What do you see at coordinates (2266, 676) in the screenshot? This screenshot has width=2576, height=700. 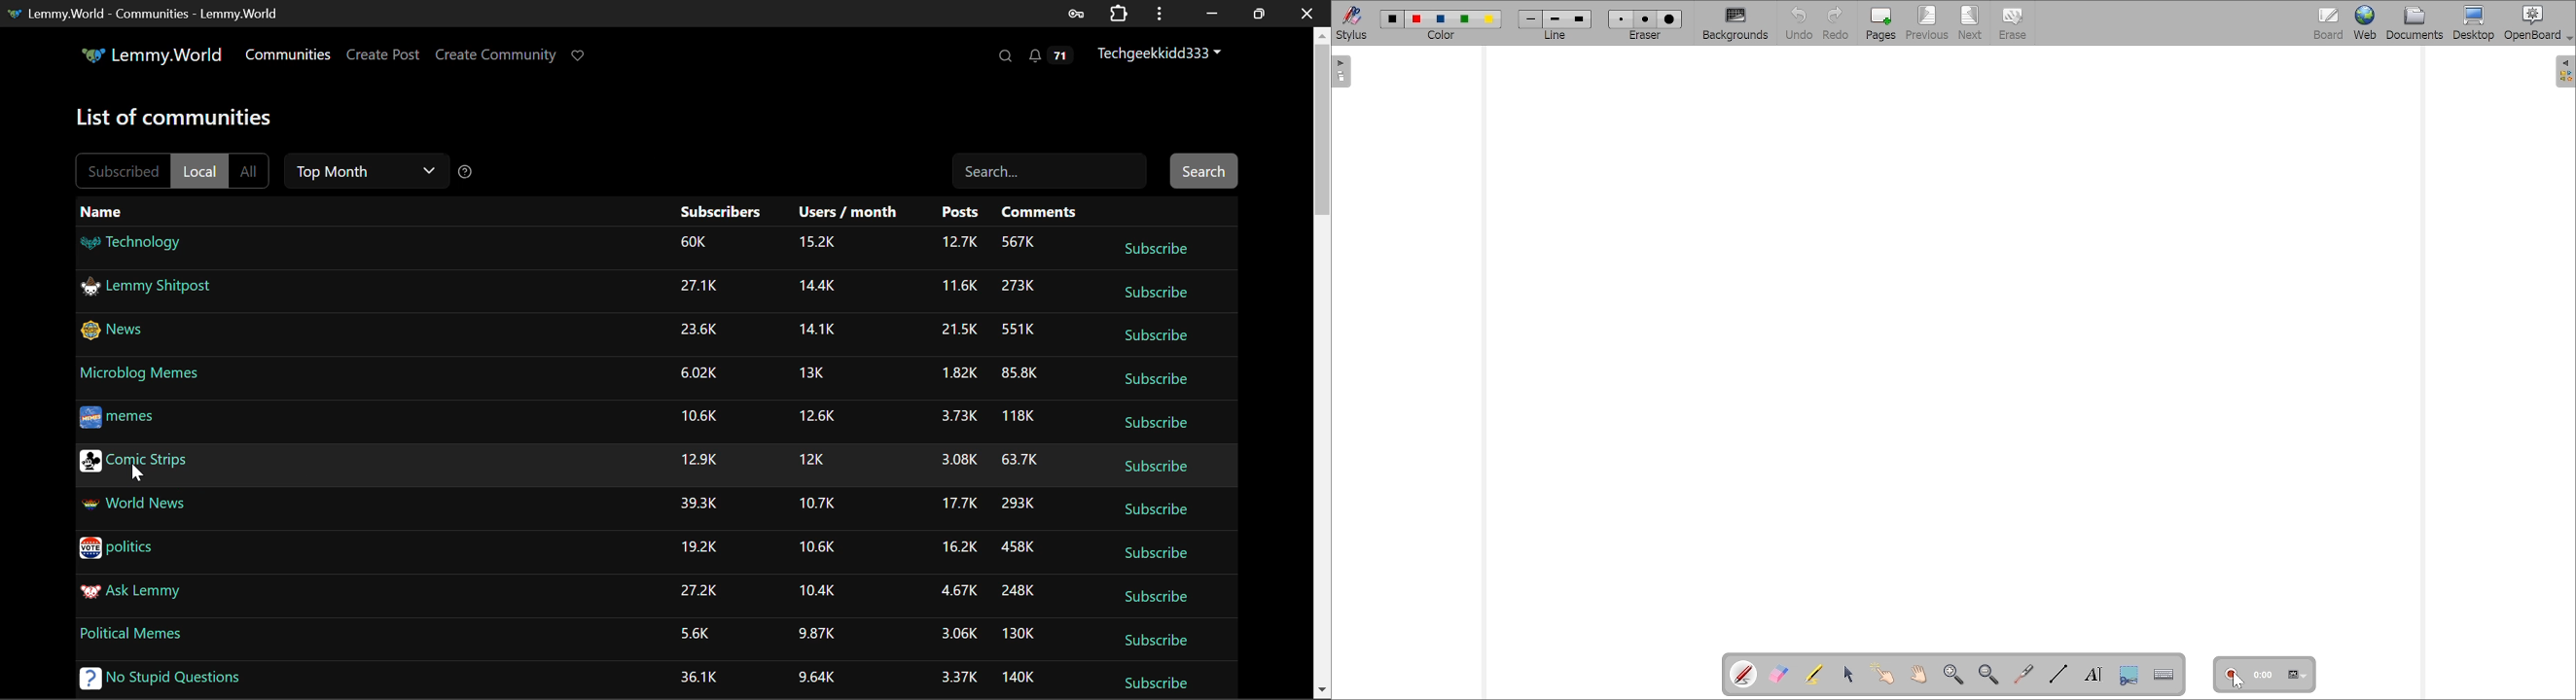 I see `0:00` at bounding box center [2266, 676].